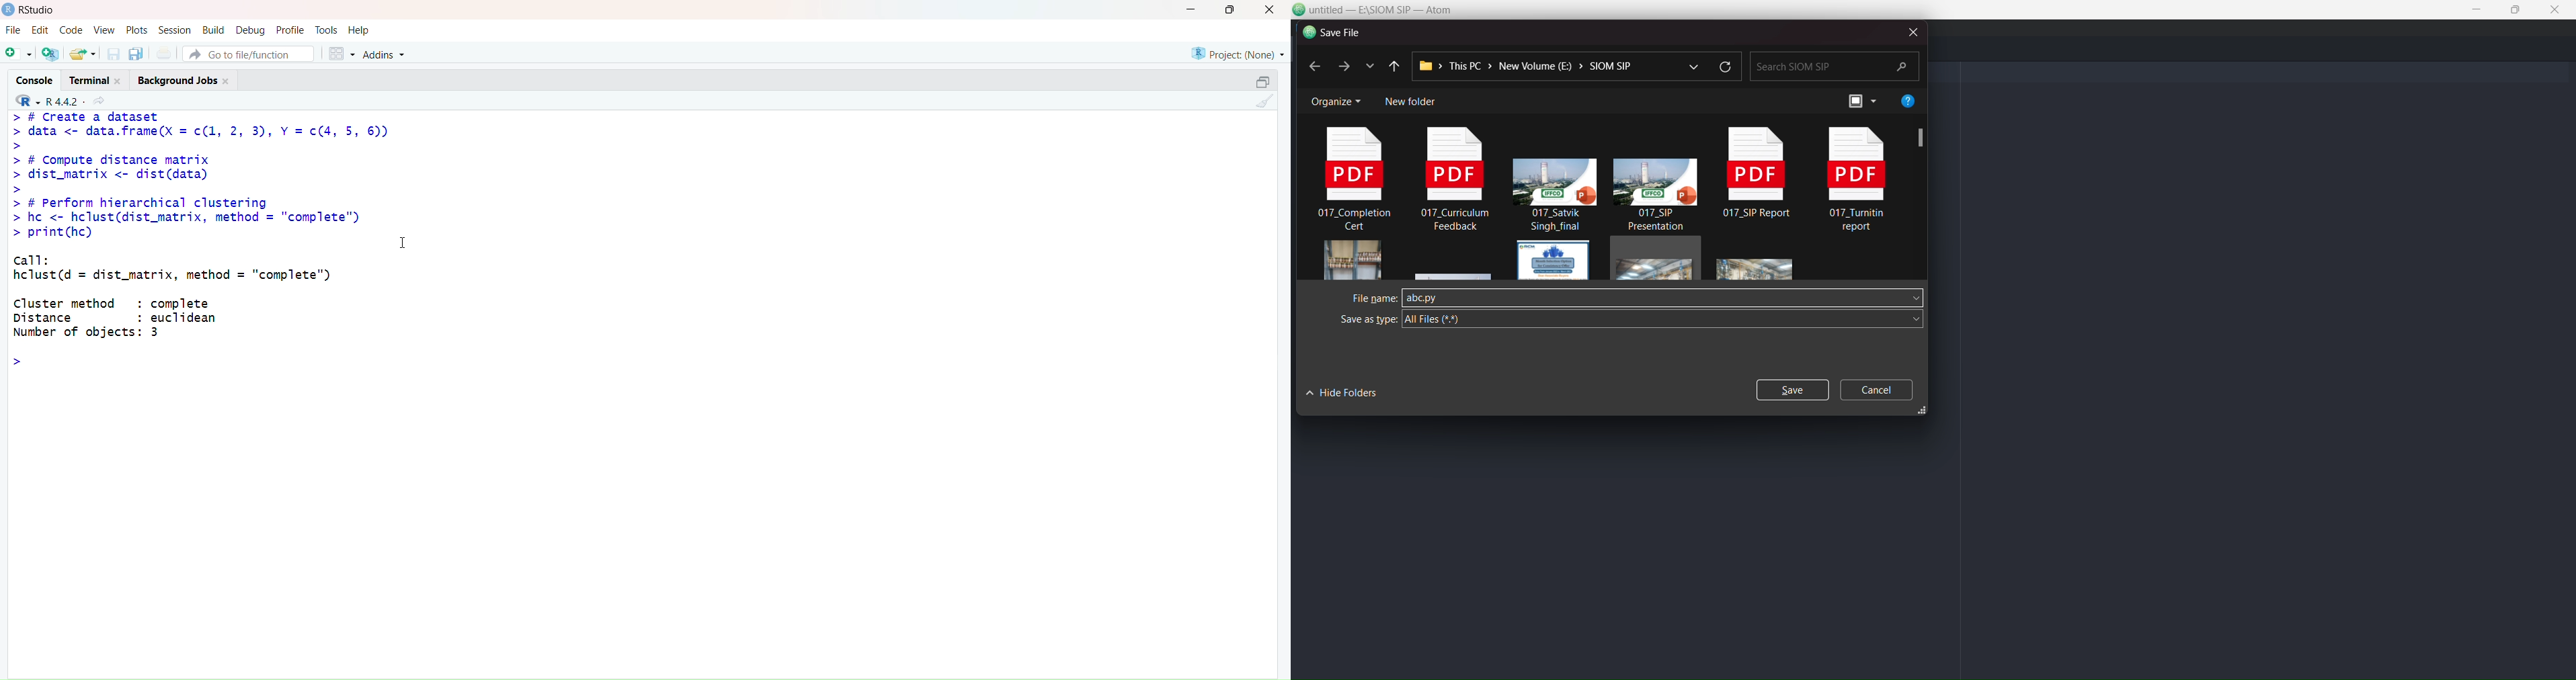 The image size is (2576, 700). Describe the element at coordinates (1234, 11) in the screenshot. I see `Maximize/Restore` at that location.